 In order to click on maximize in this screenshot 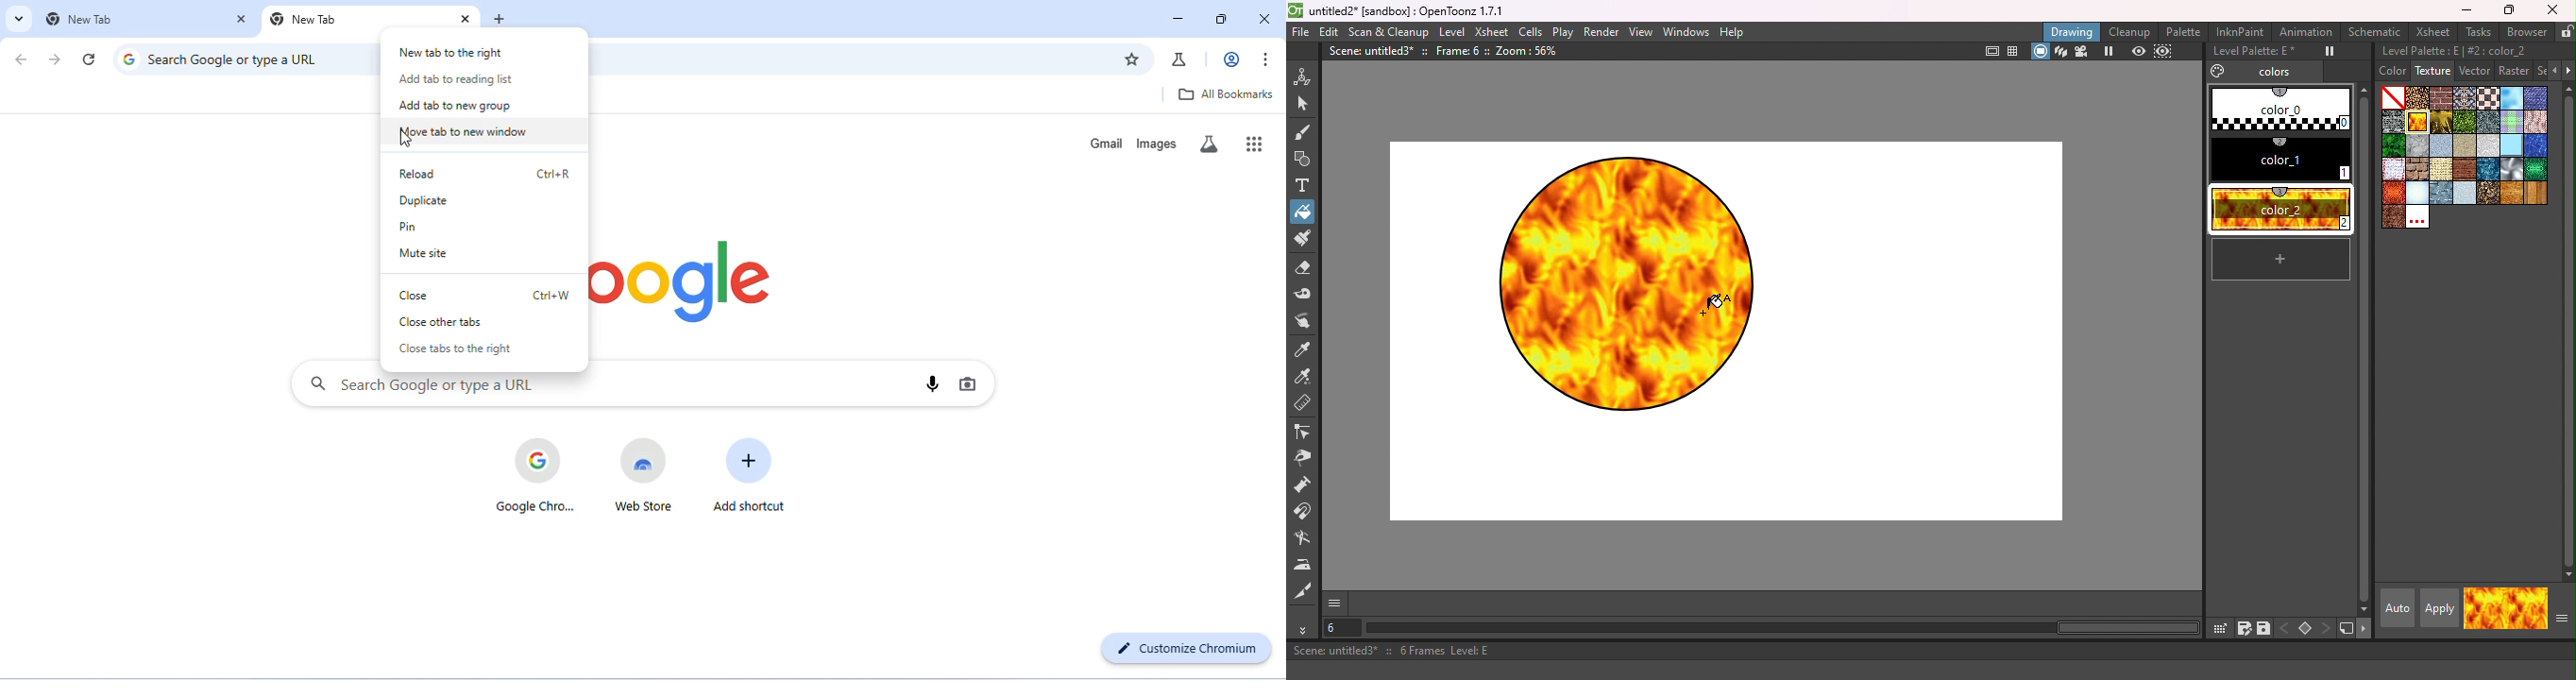, I will do `click(1223, 19)`.